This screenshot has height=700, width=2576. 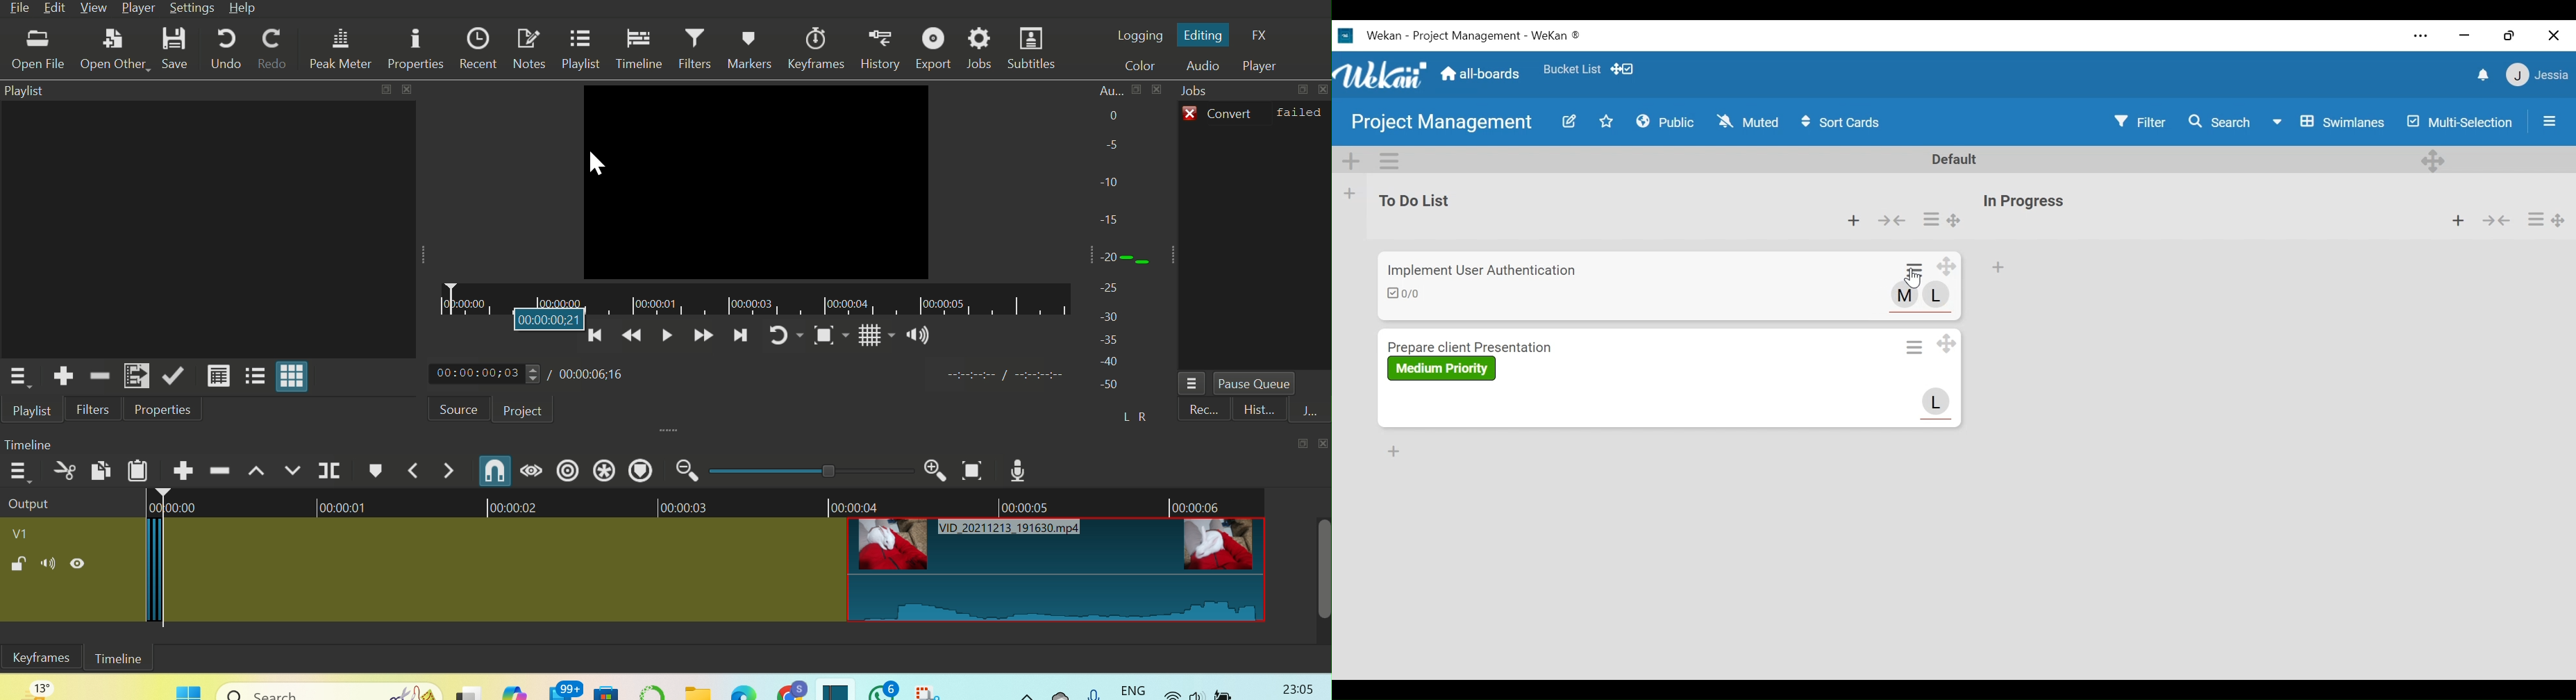 What do you see at coordinates (879, 46) in the screenshot?
I see `History` at bounding box center [879, 46].